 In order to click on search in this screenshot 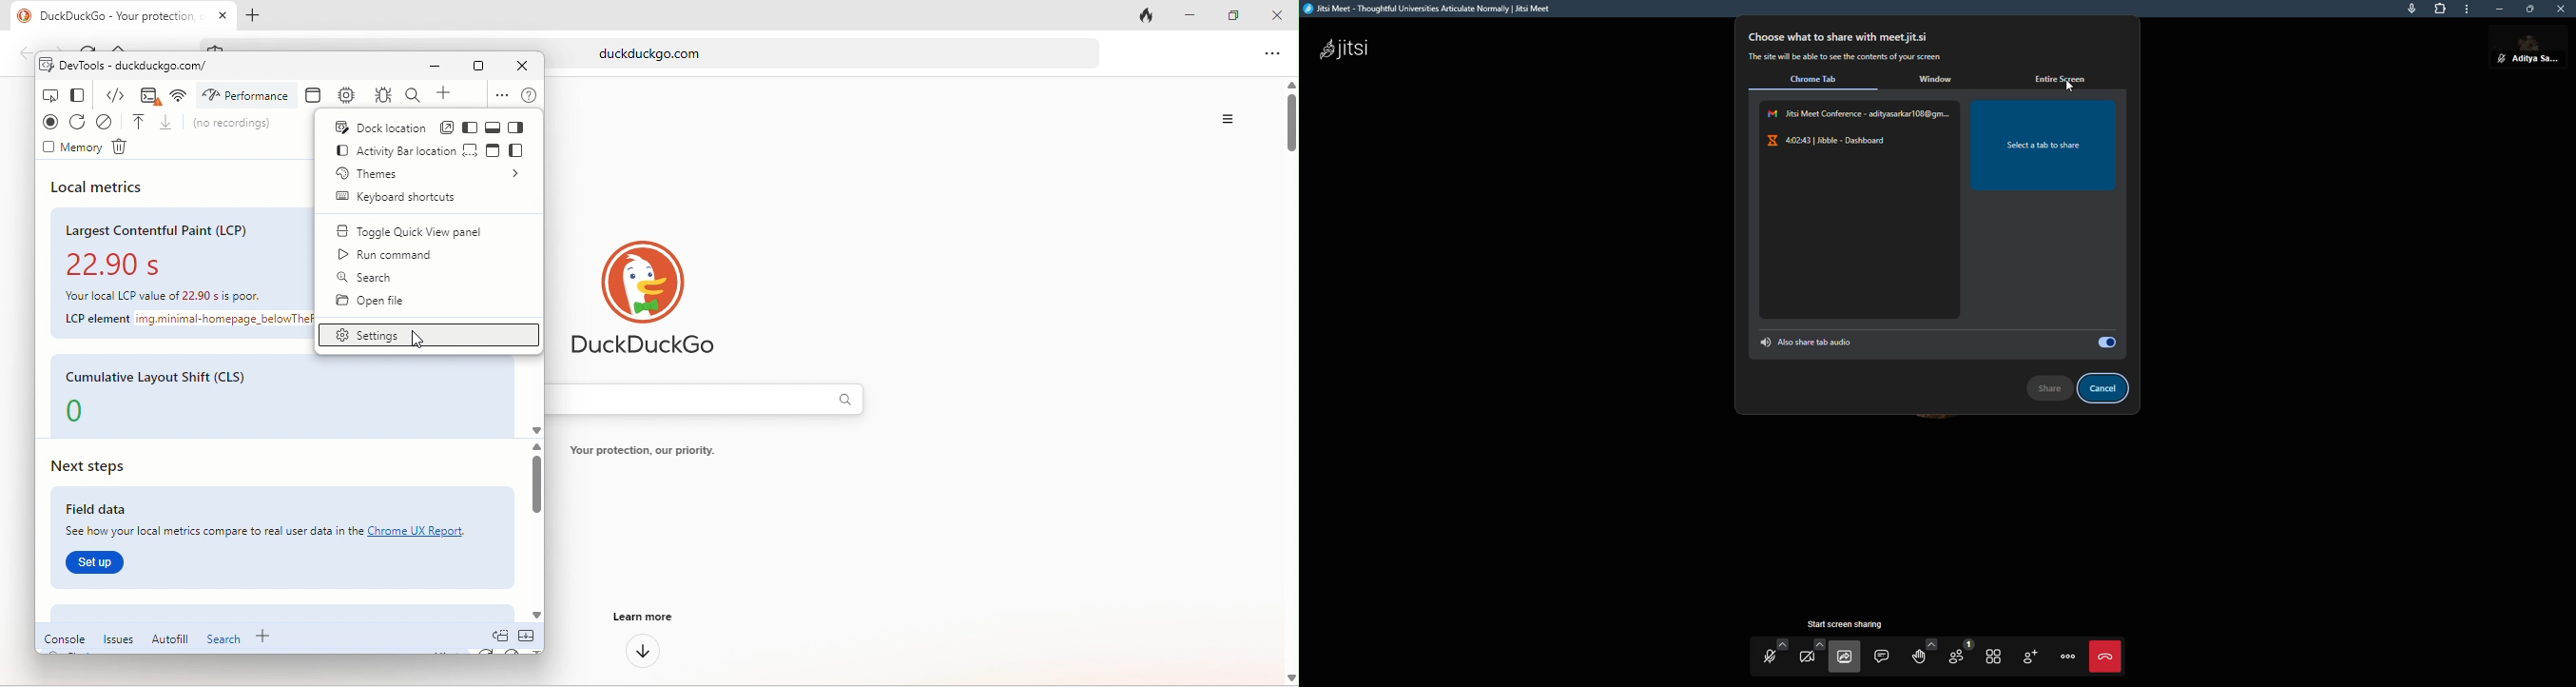, I will do `click(373, 278)`.